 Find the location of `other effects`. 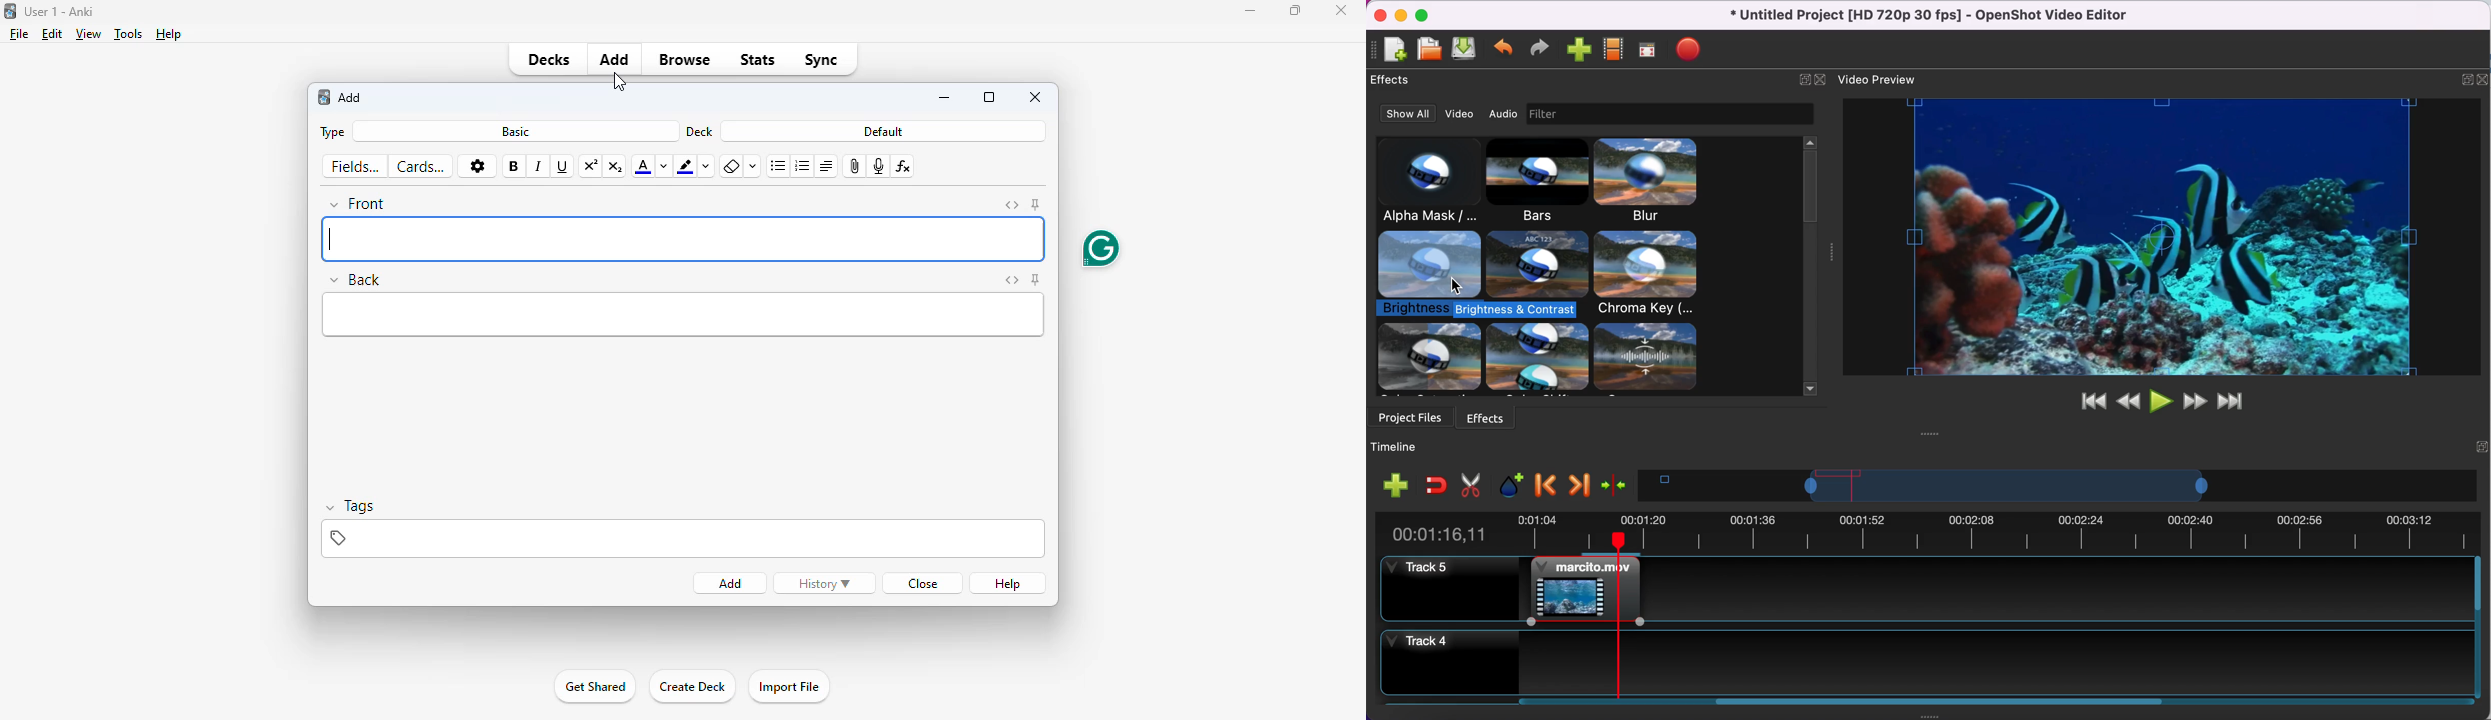

other effects is located at coordinates (1543, 359).